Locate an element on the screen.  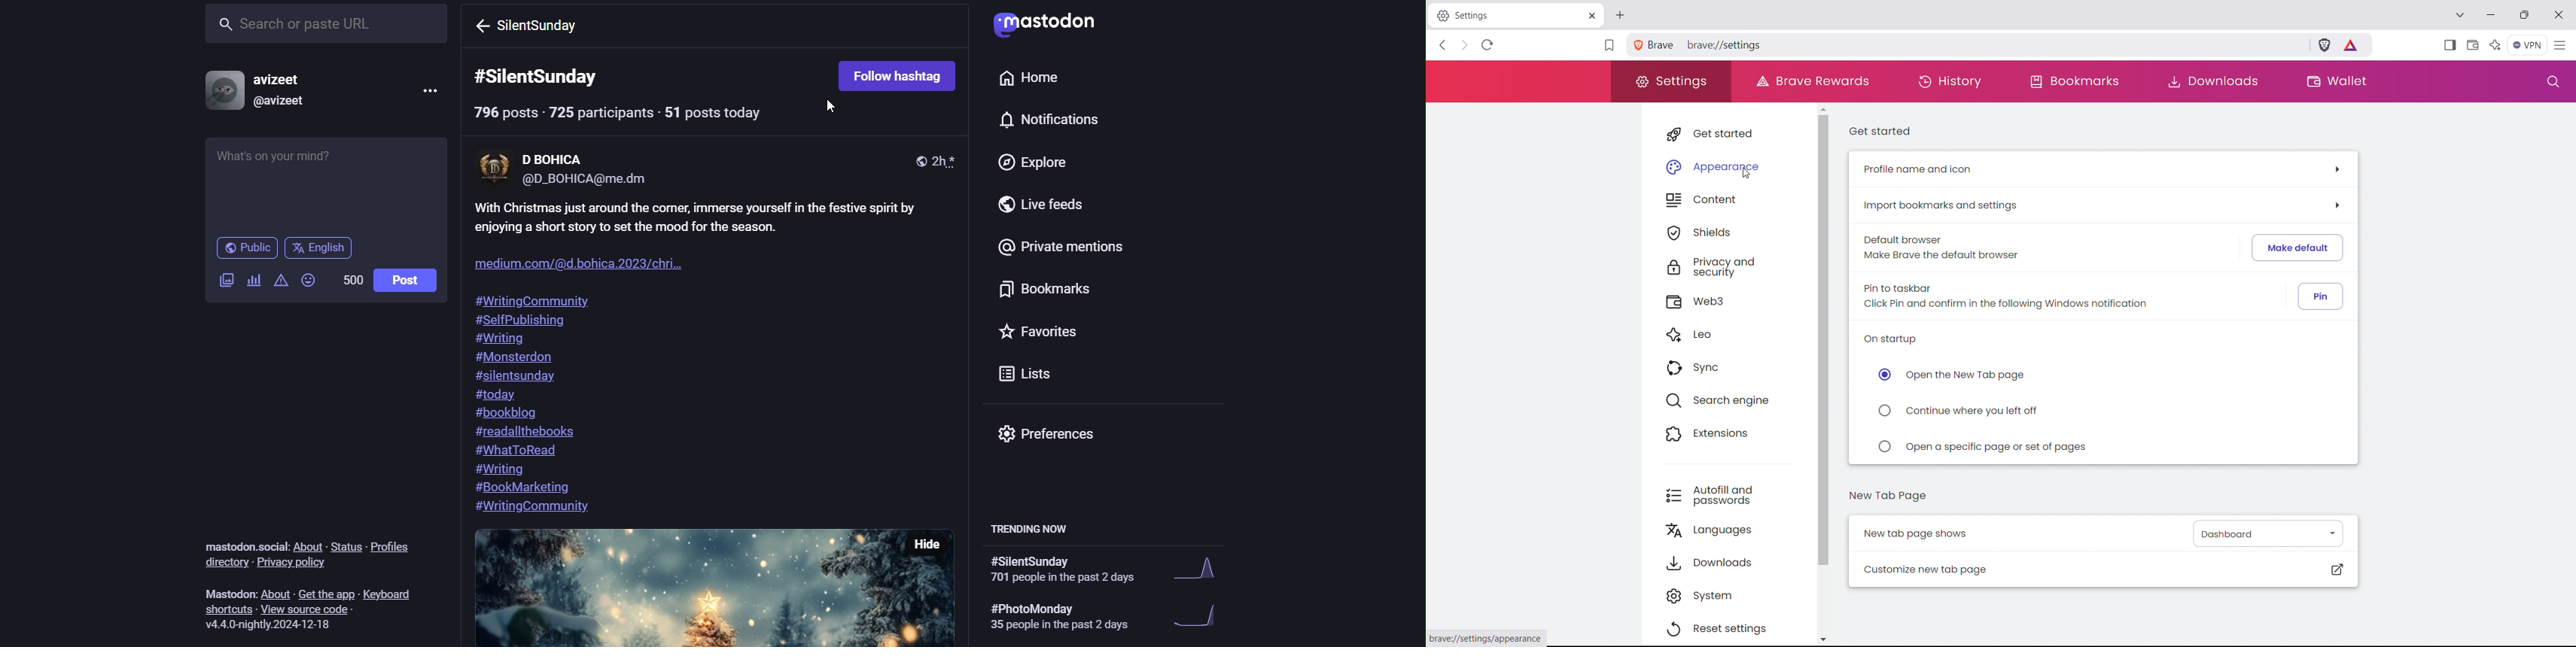
Cursor is located at coordinates (834, 111).